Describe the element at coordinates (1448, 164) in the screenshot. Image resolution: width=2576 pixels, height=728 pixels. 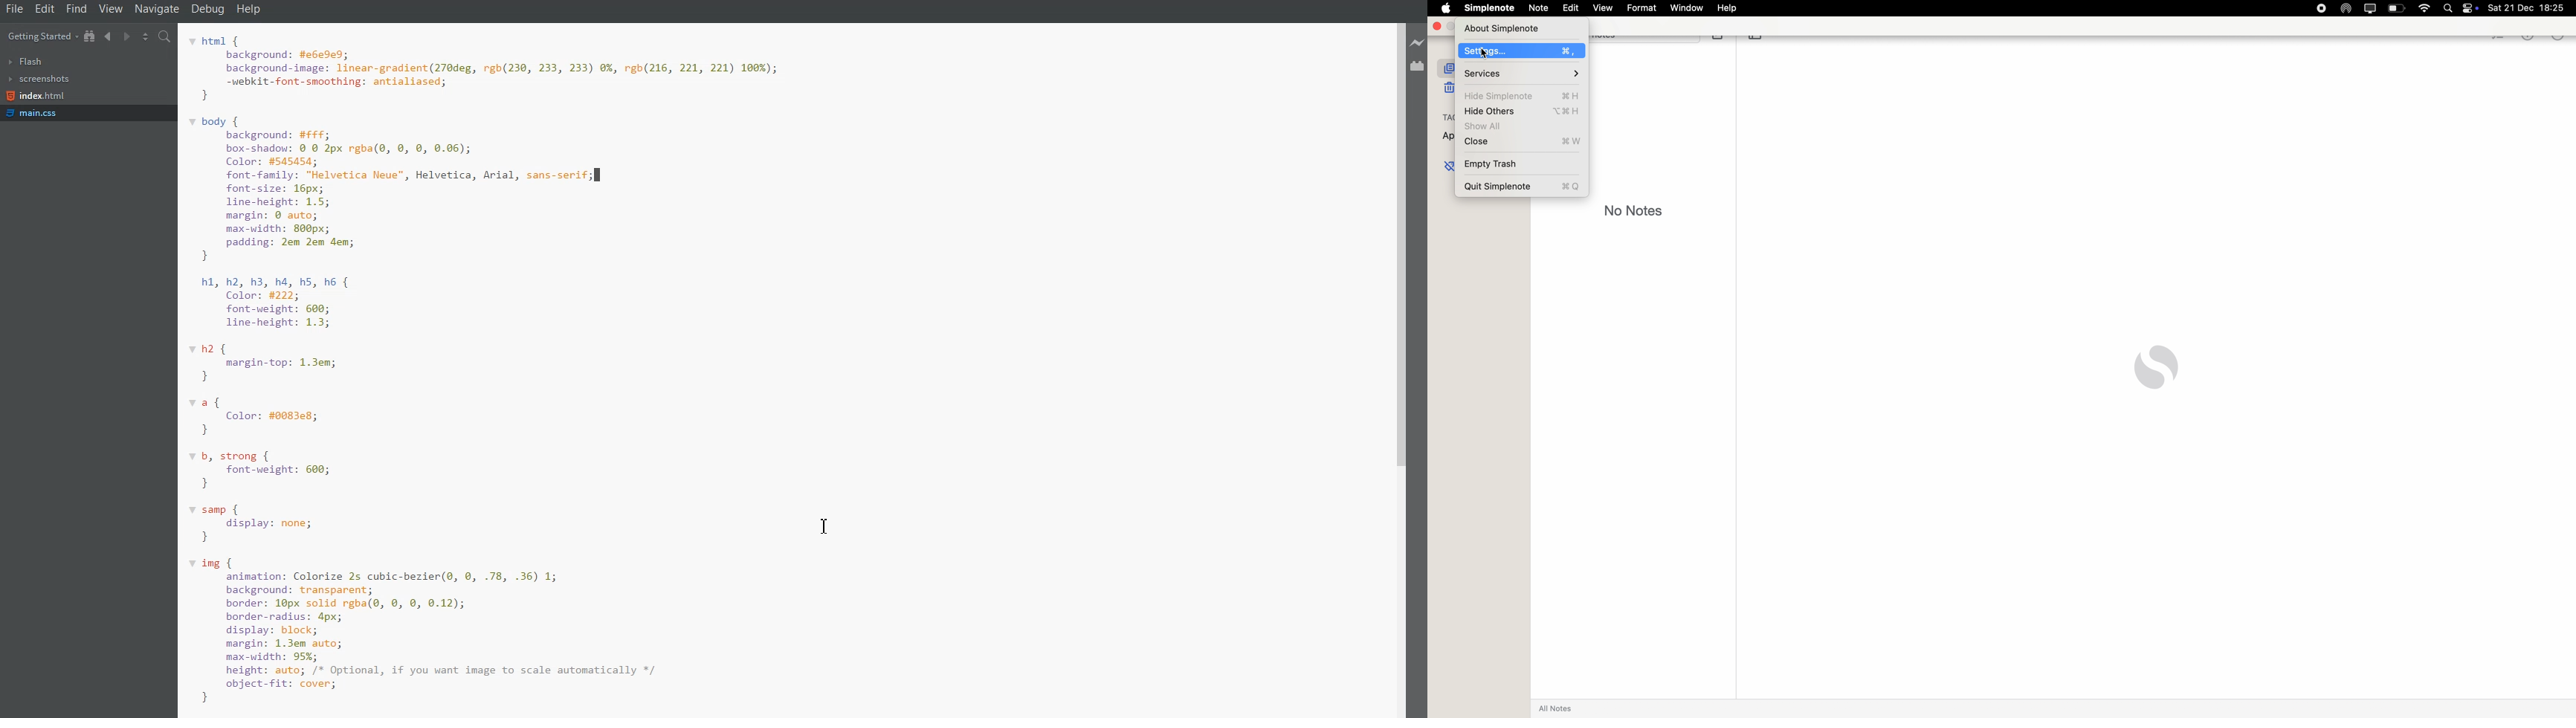
I see `untagged` at that location.